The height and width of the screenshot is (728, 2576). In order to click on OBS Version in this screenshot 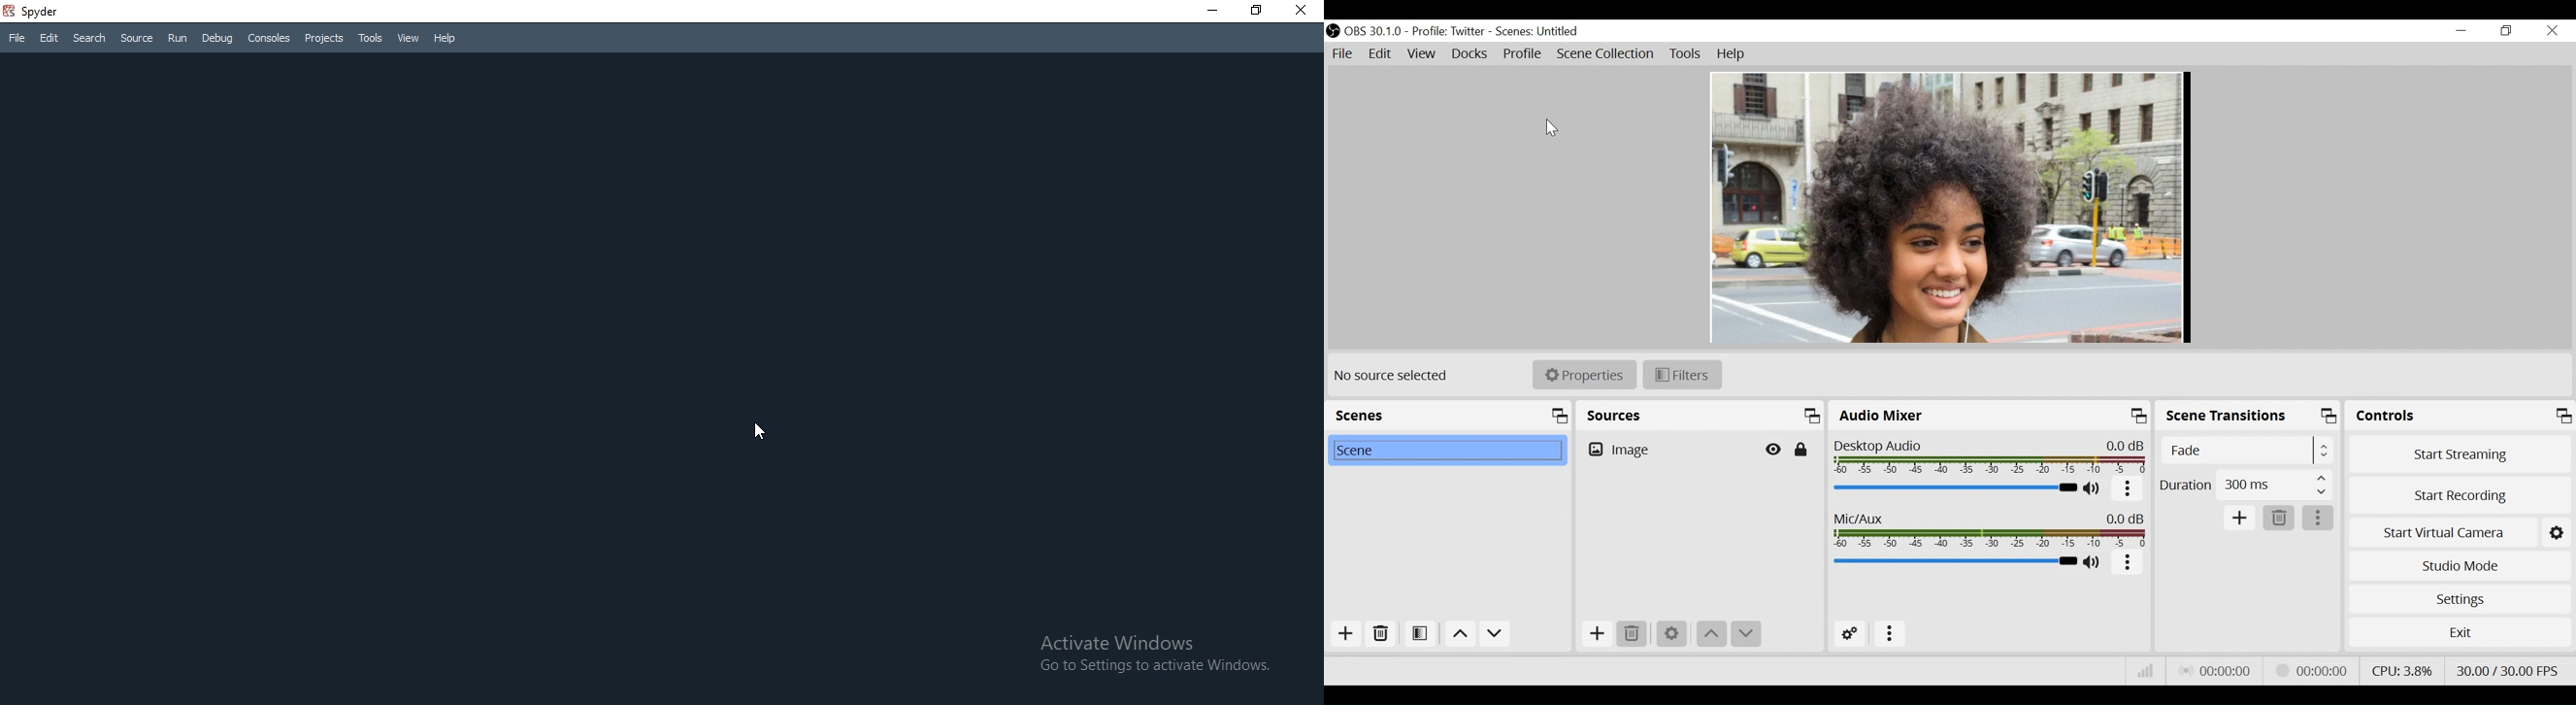, I will do `click(1374, 31)`.